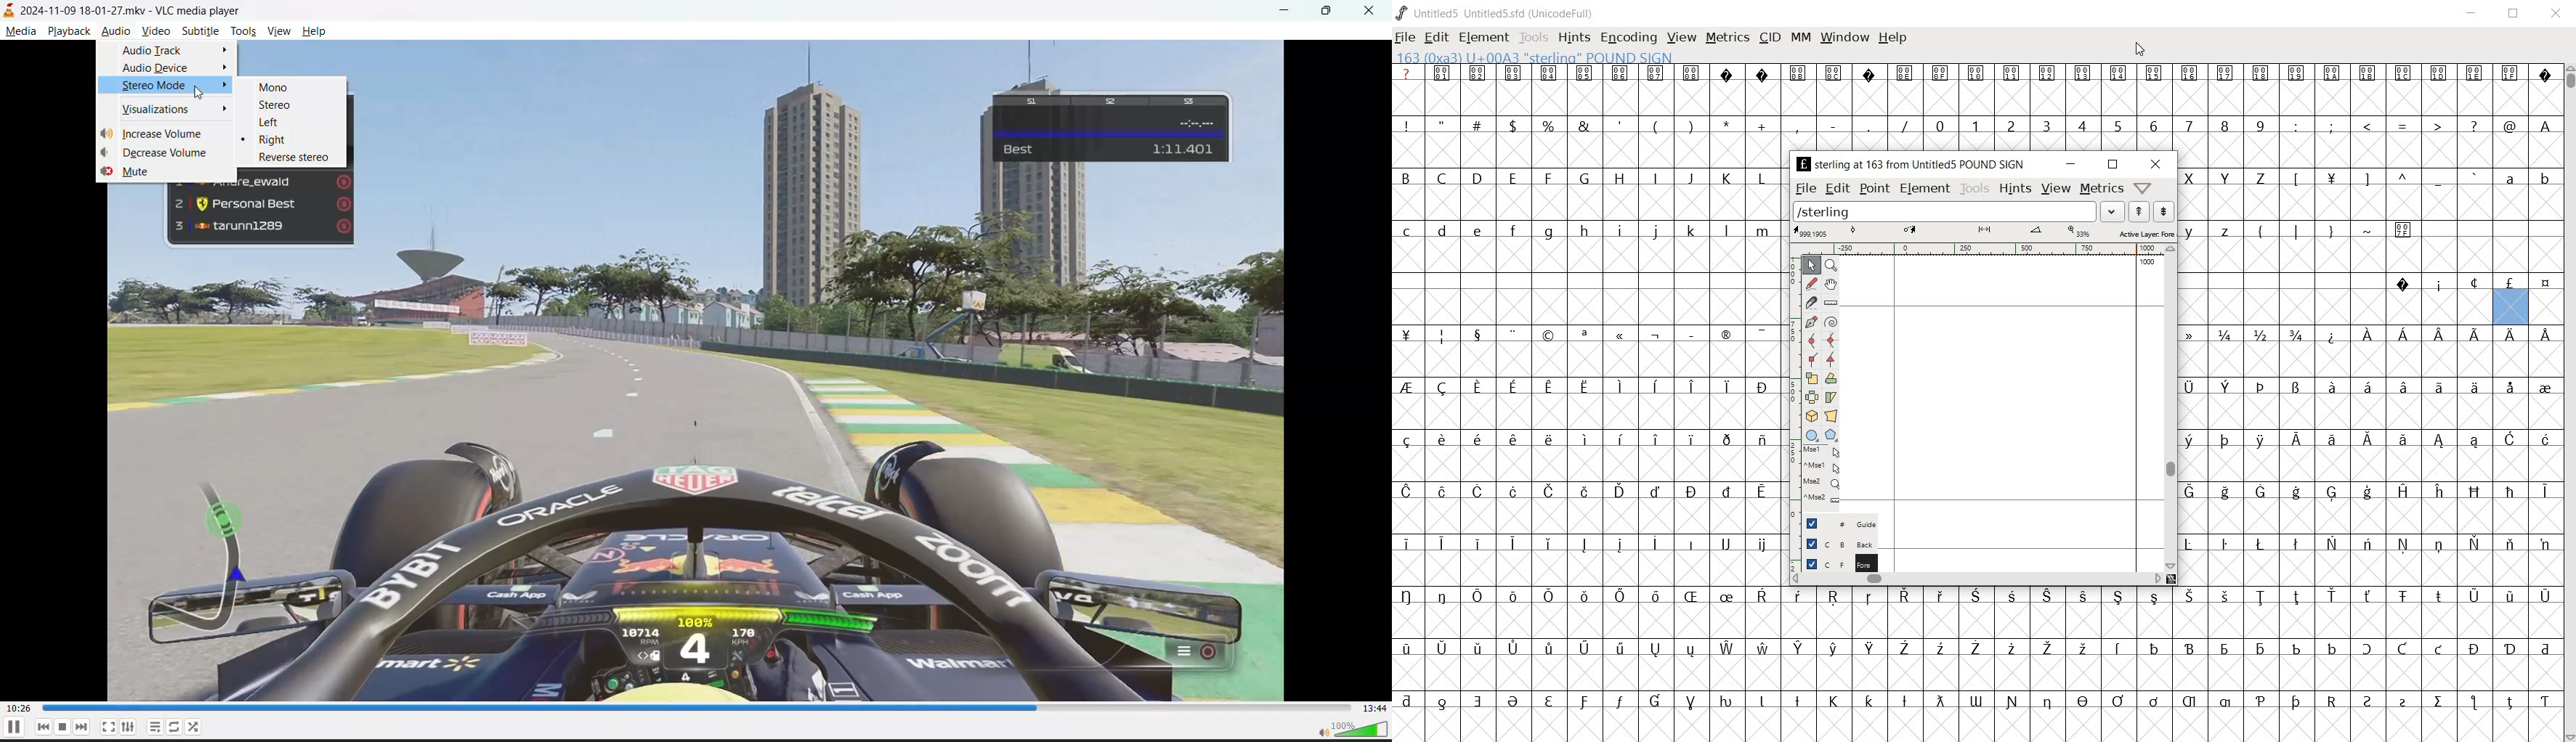  I want to click on Symbol, so click(1726, 336).